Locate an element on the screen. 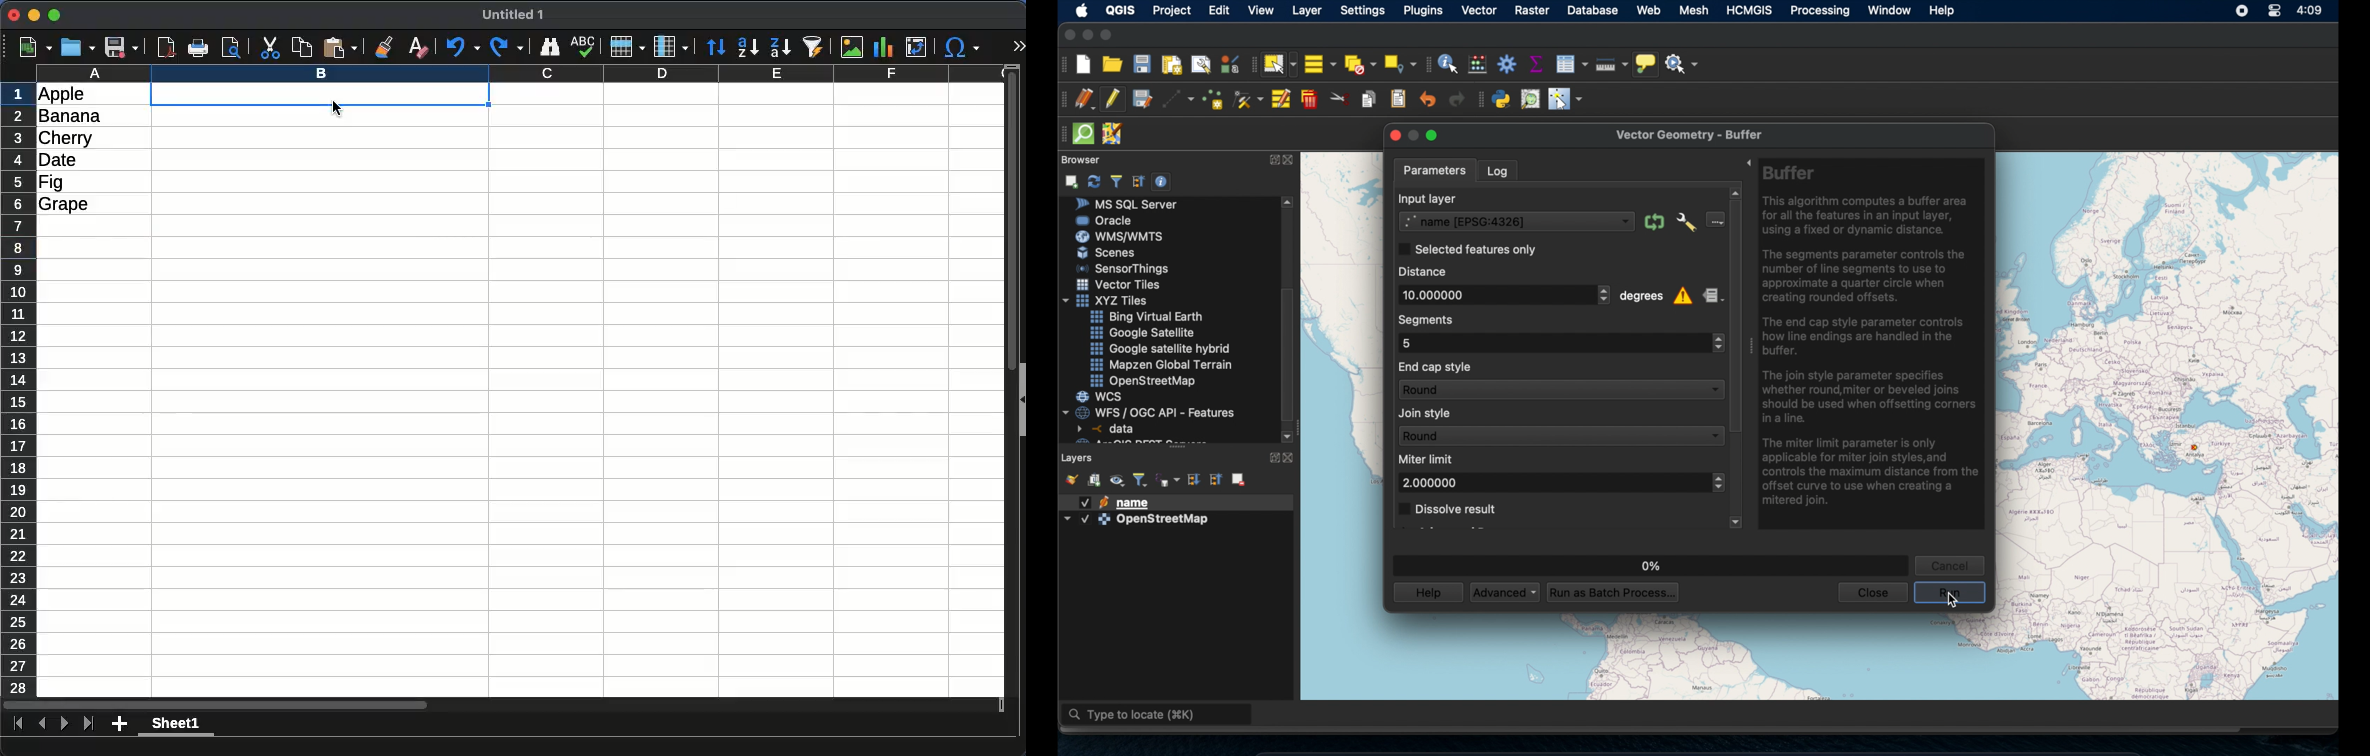 The image size is (2380, 756). show statistical summary is located at coordinates (1536, 63).